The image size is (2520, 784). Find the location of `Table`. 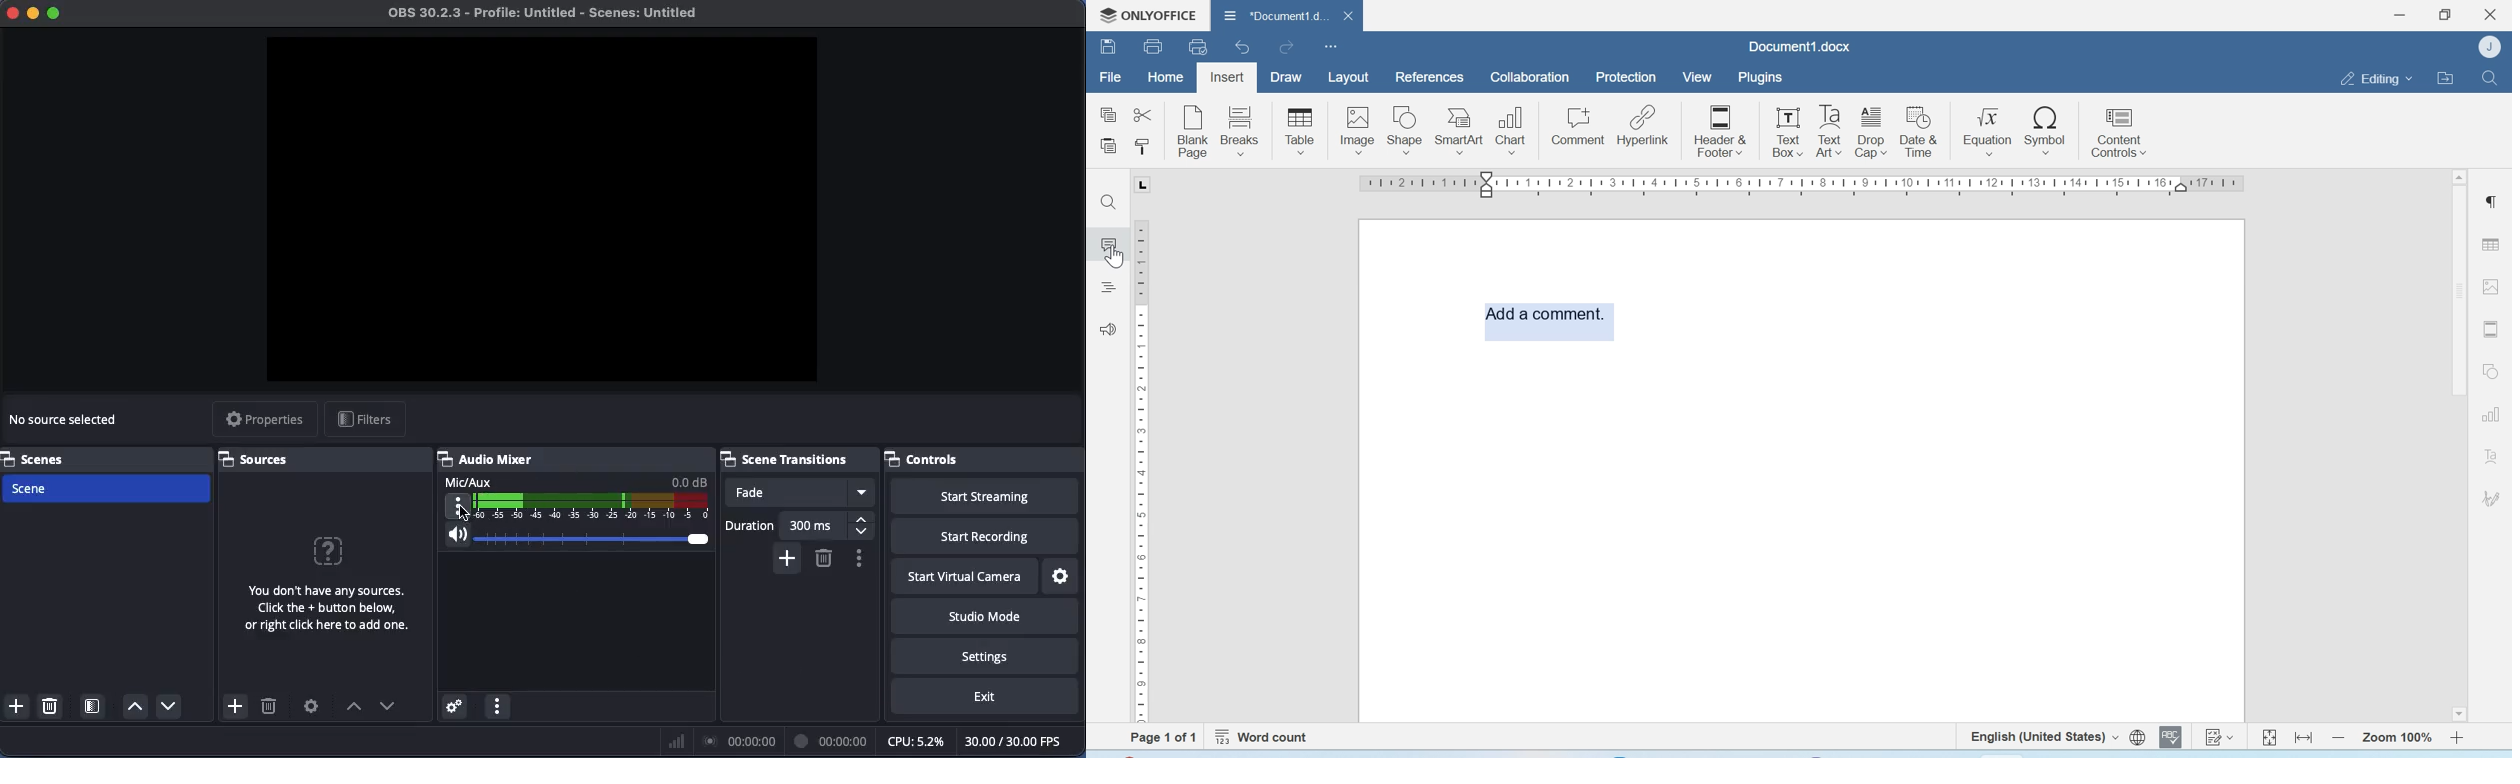

Table is located at coordinates (1300, 131).